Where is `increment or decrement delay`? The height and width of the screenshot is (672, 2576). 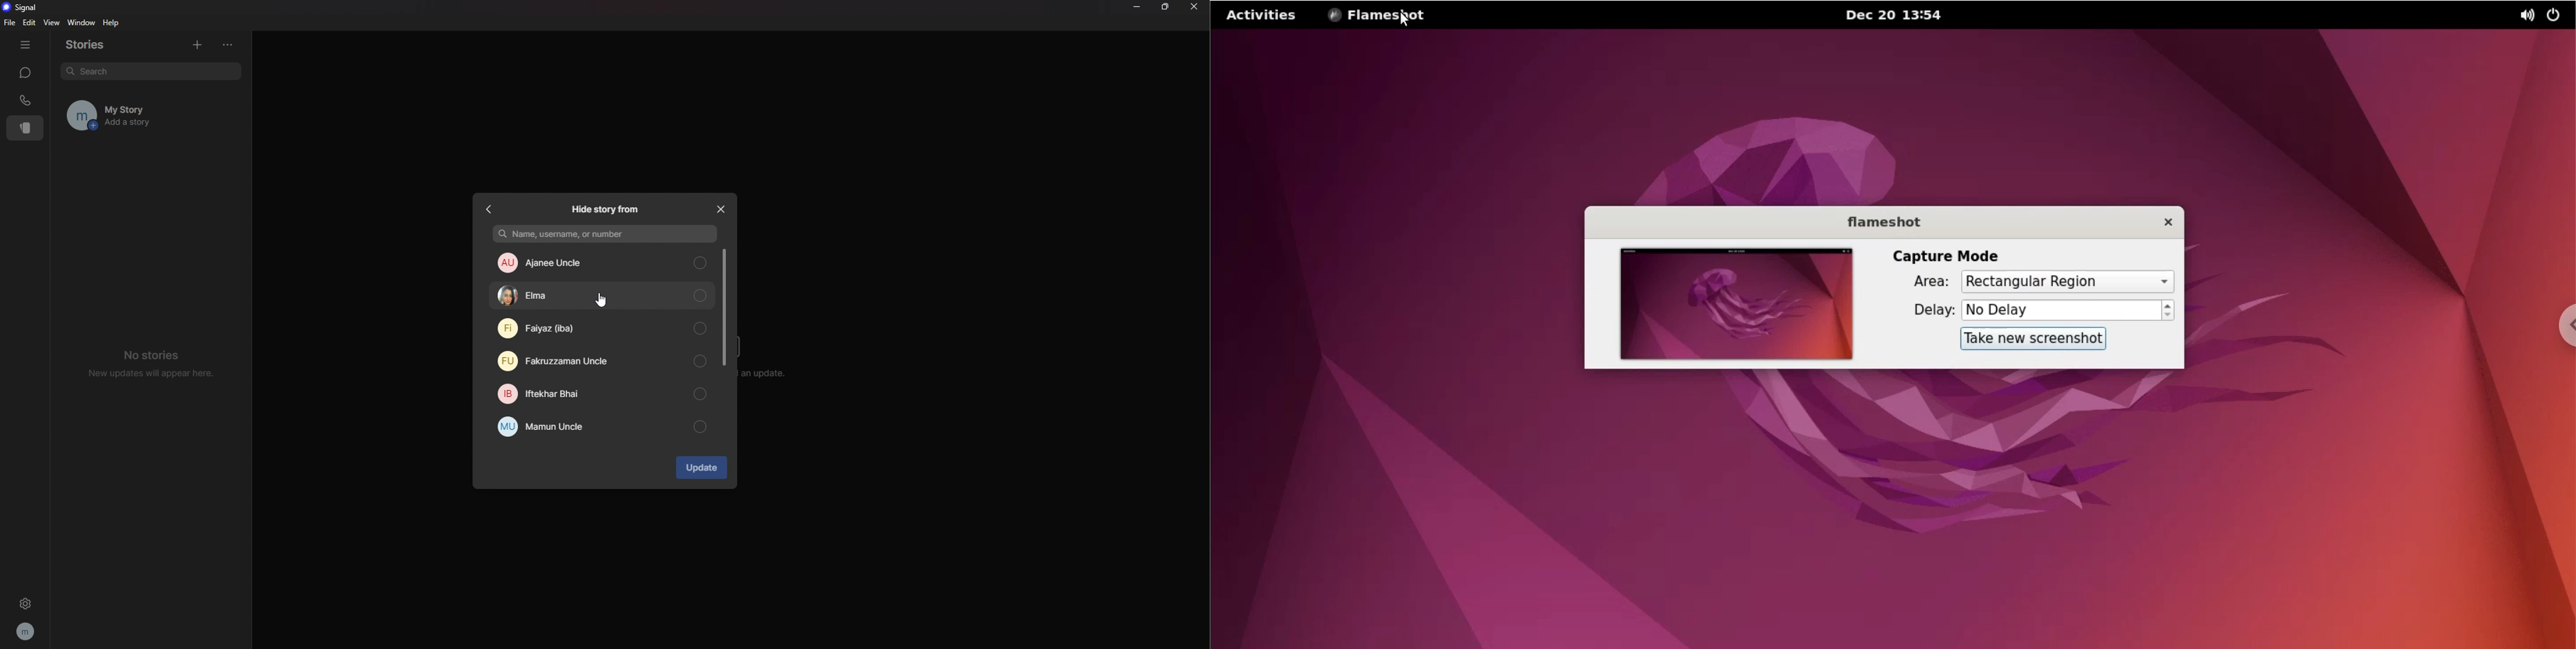 increment or decrement delay is located at coordinates (2170, 310).